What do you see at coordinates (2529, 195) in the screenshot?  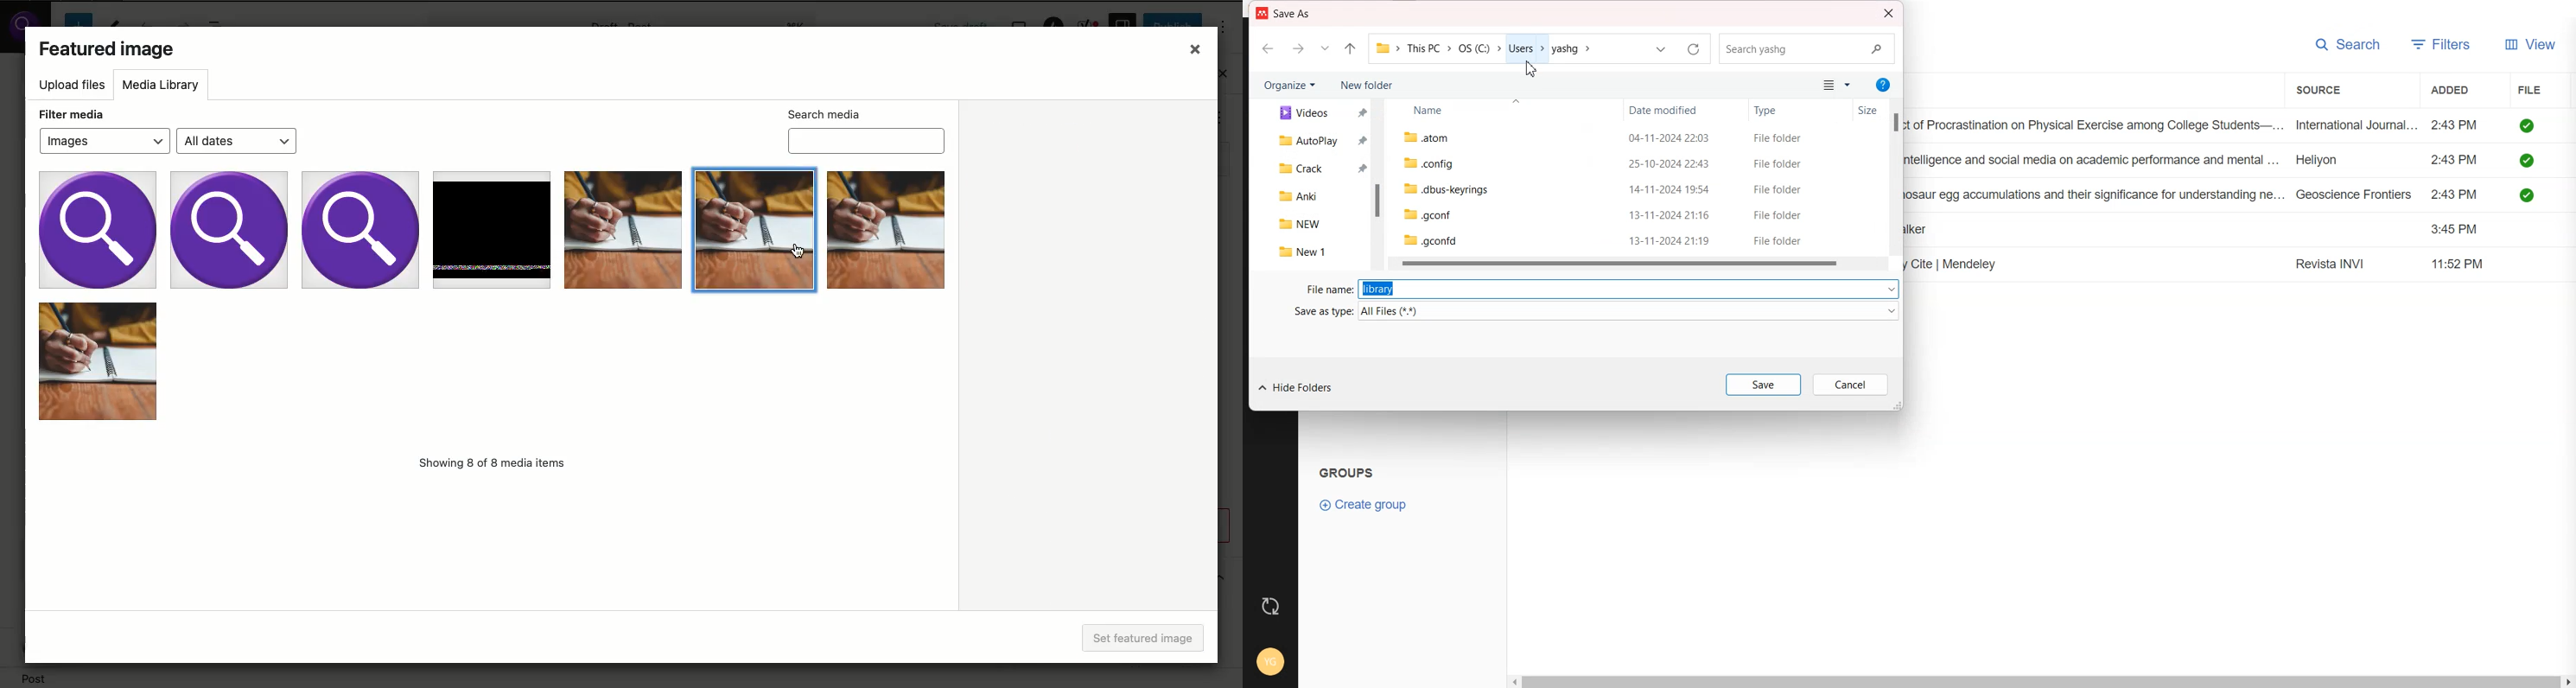 I see `saved` at bounding box center [2529, 195].